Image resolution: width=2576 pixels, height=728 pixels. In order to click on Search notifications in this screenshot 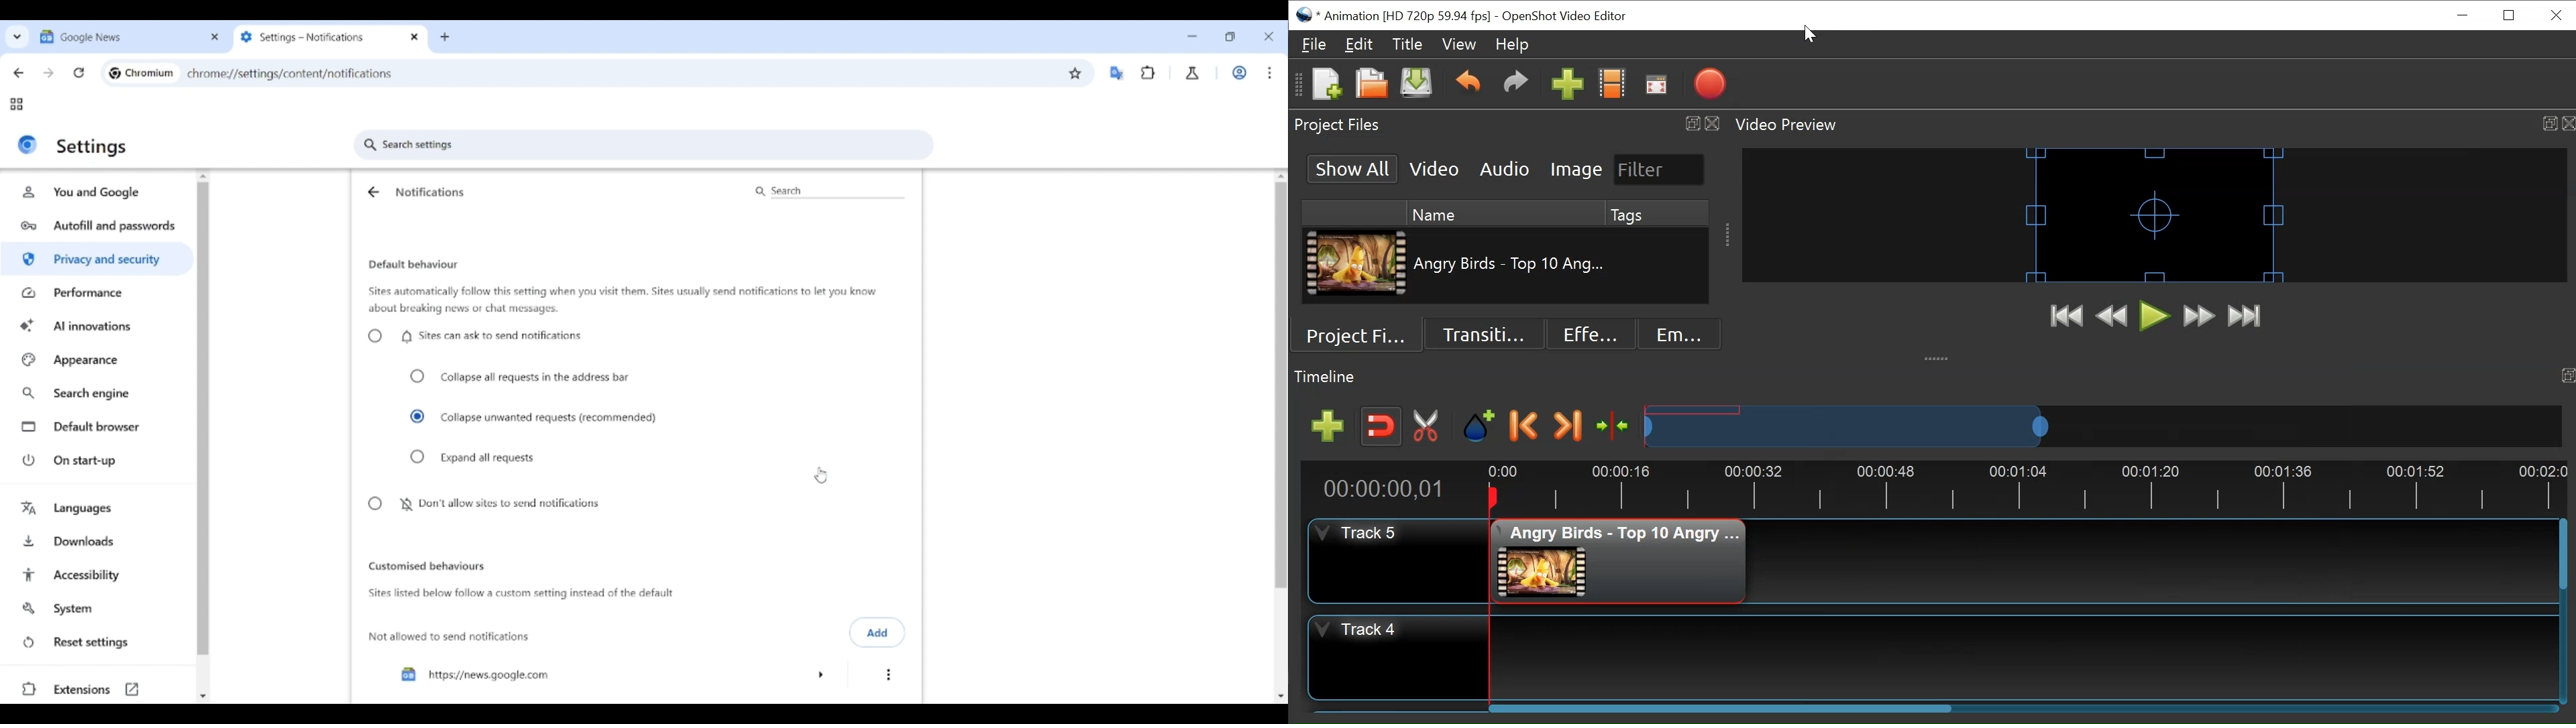, I will do `click(828, 191)`.